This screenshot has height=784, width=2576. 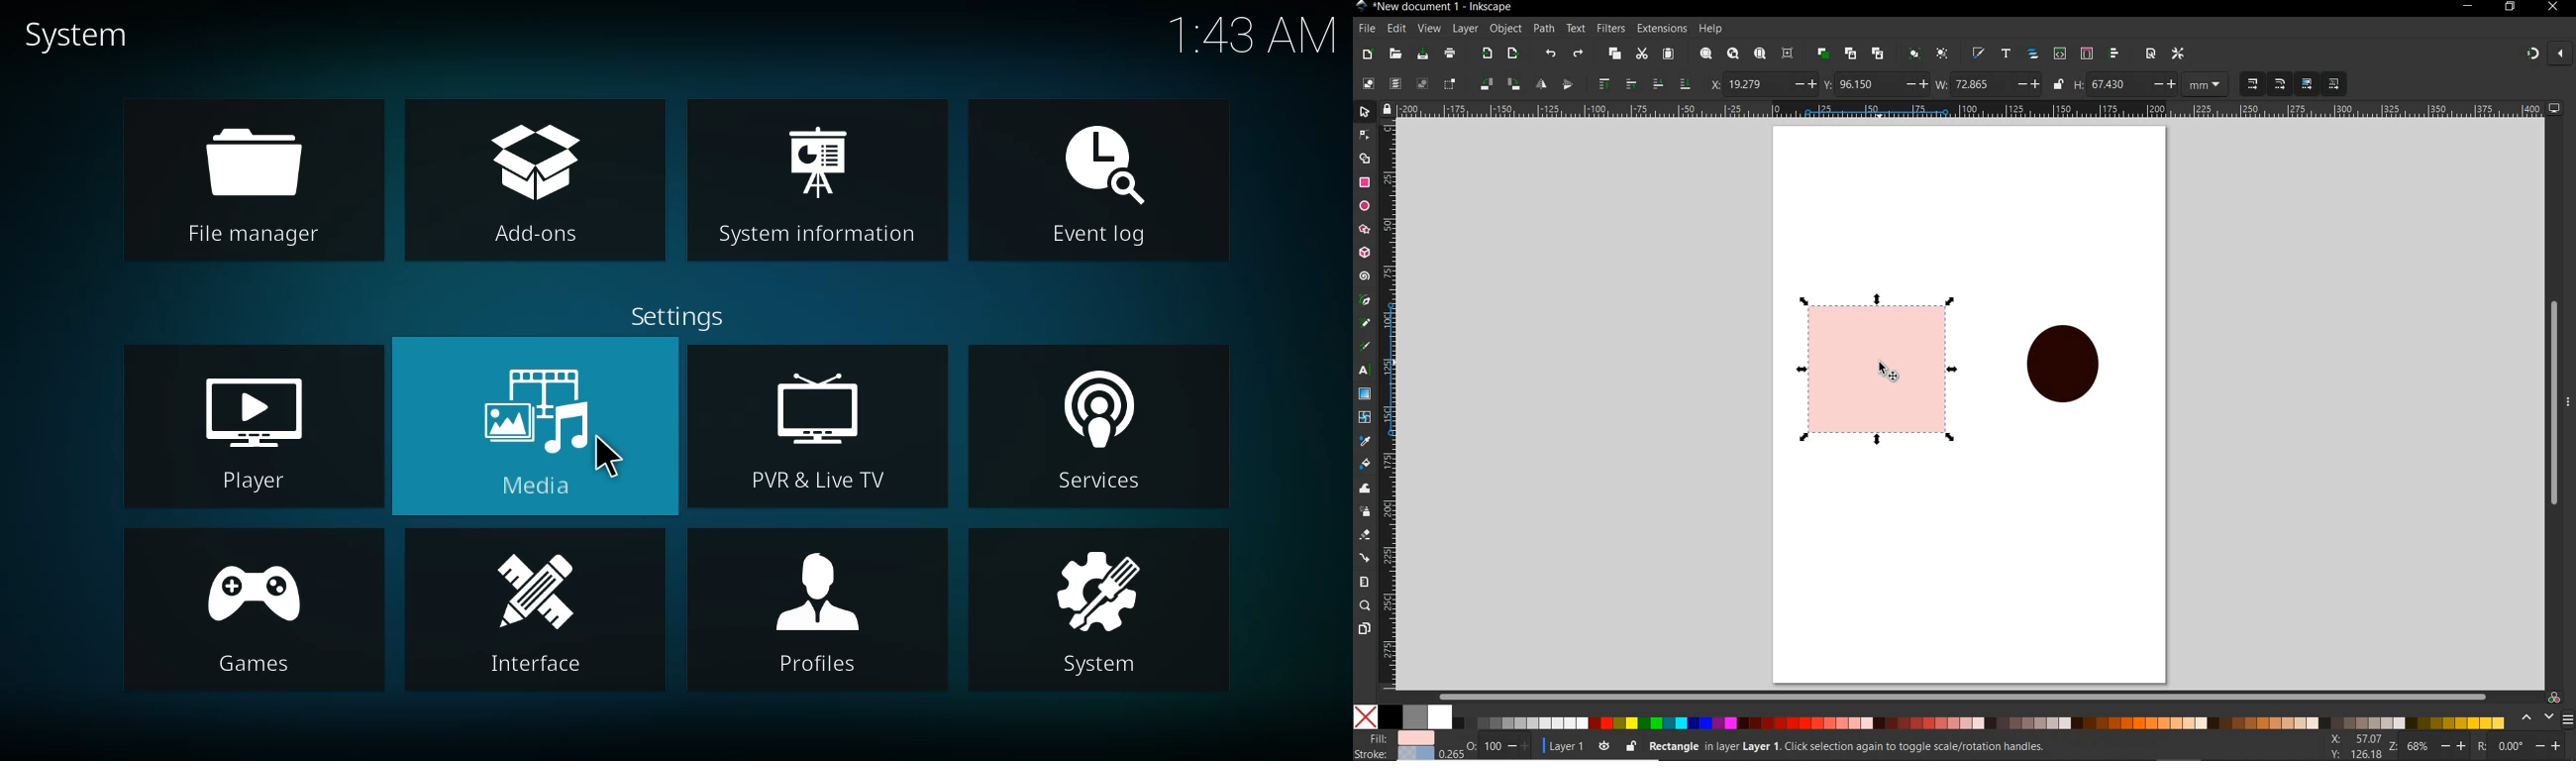 What do you see at coordinates (2549, 52) in the screenshot?
I see `snapping on and off` at bounding box center [2549, 52].